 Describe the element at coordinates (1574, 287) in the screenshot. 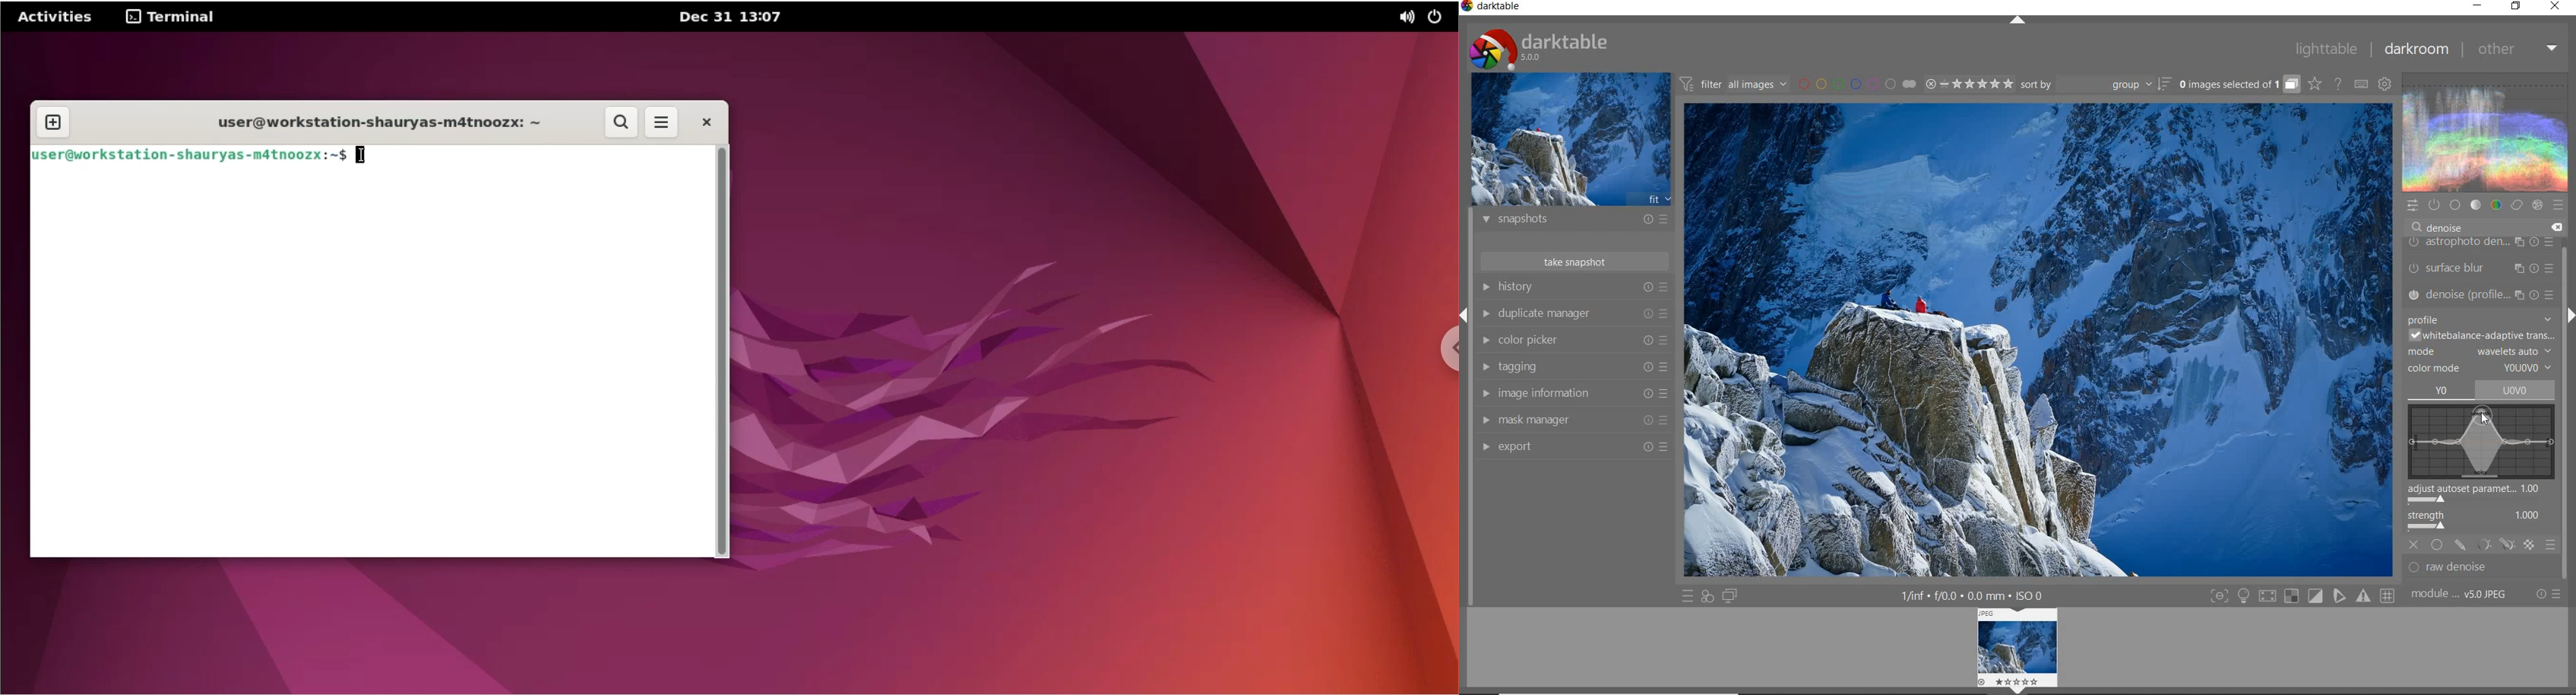

I see `history` at that location.